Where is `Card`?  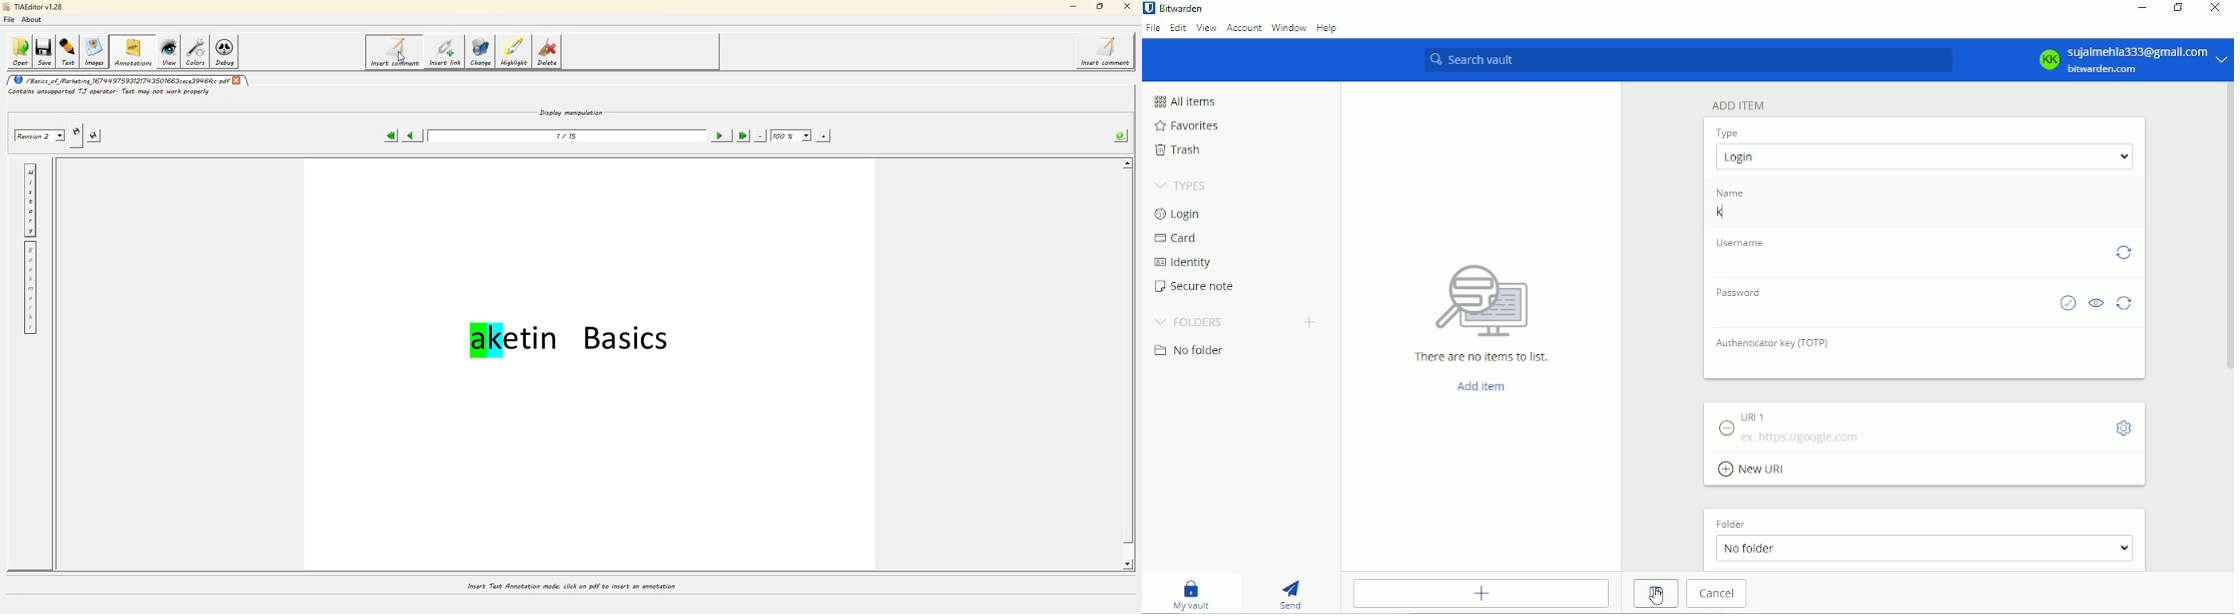
Card is located at coordinates (1179, 237).